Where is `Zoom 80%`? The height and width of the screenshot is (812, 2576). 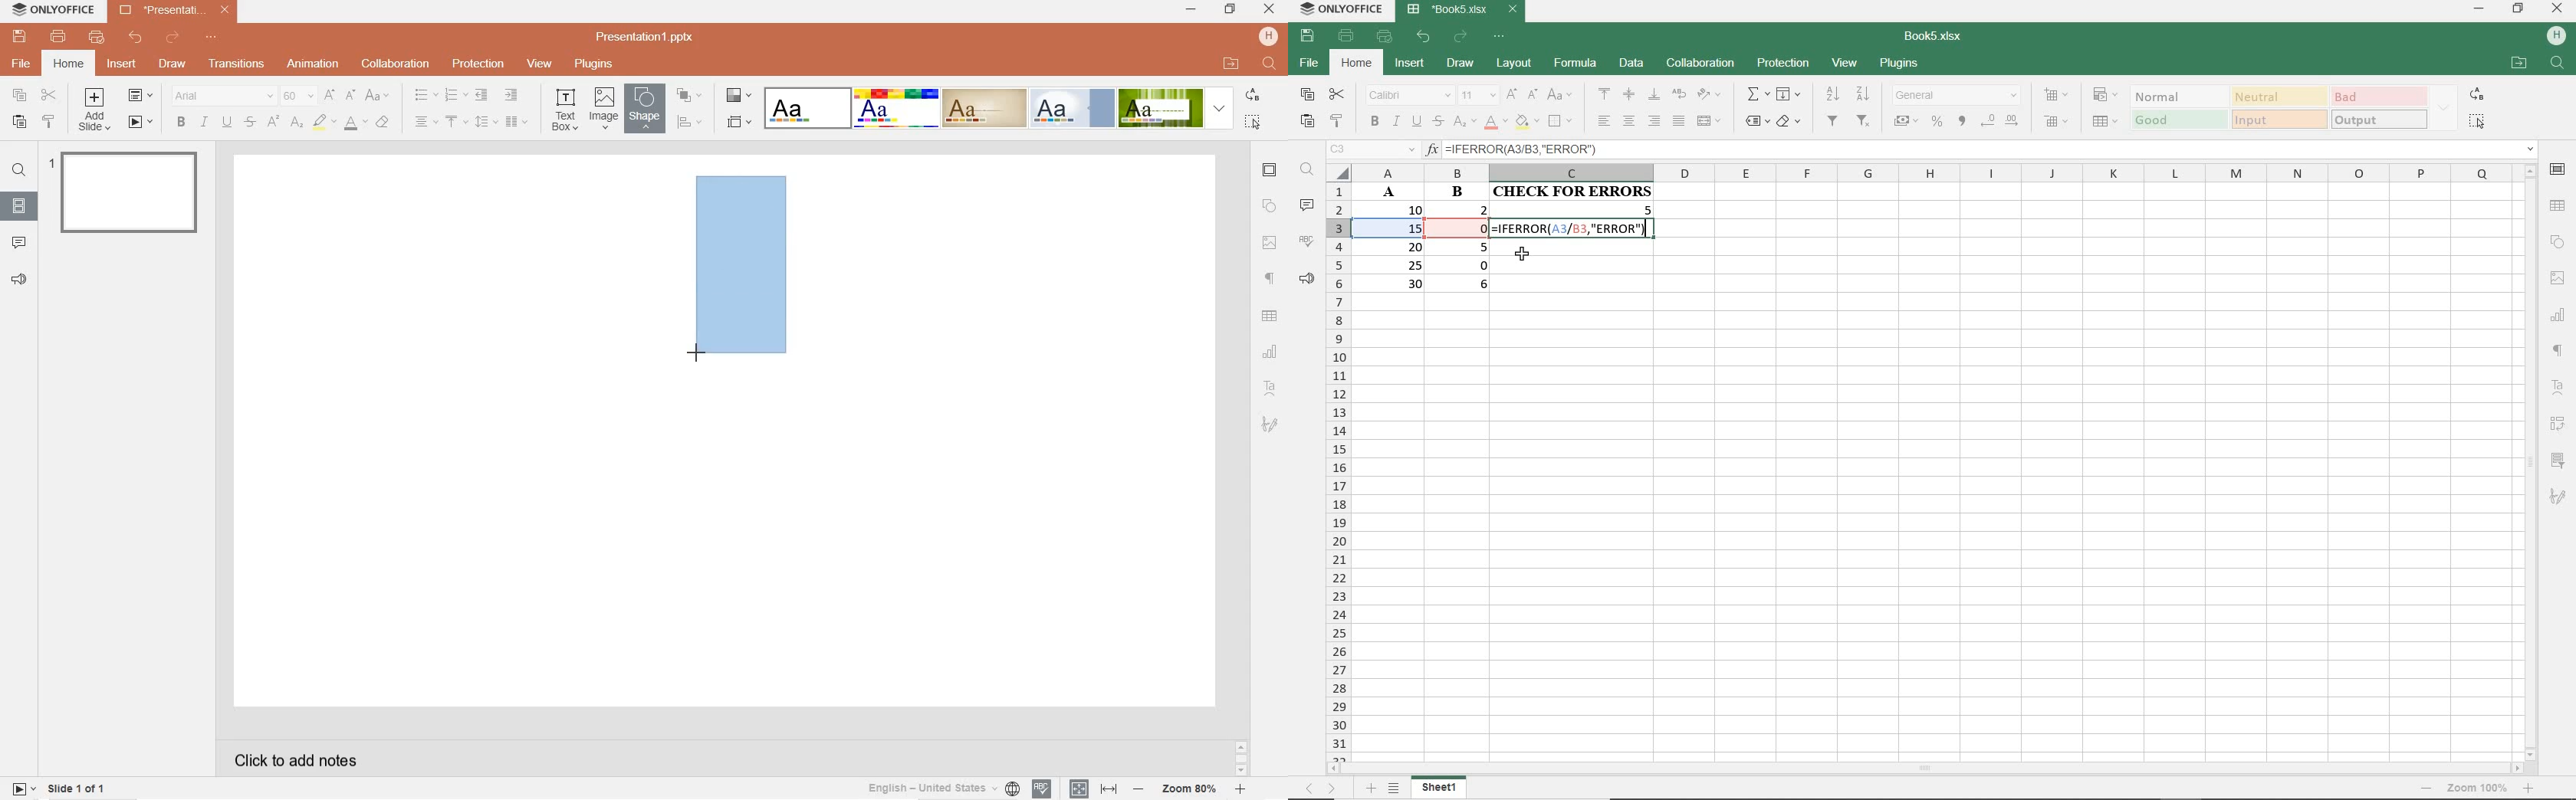 Zoom 80% is located at coordinates (1191, 790).